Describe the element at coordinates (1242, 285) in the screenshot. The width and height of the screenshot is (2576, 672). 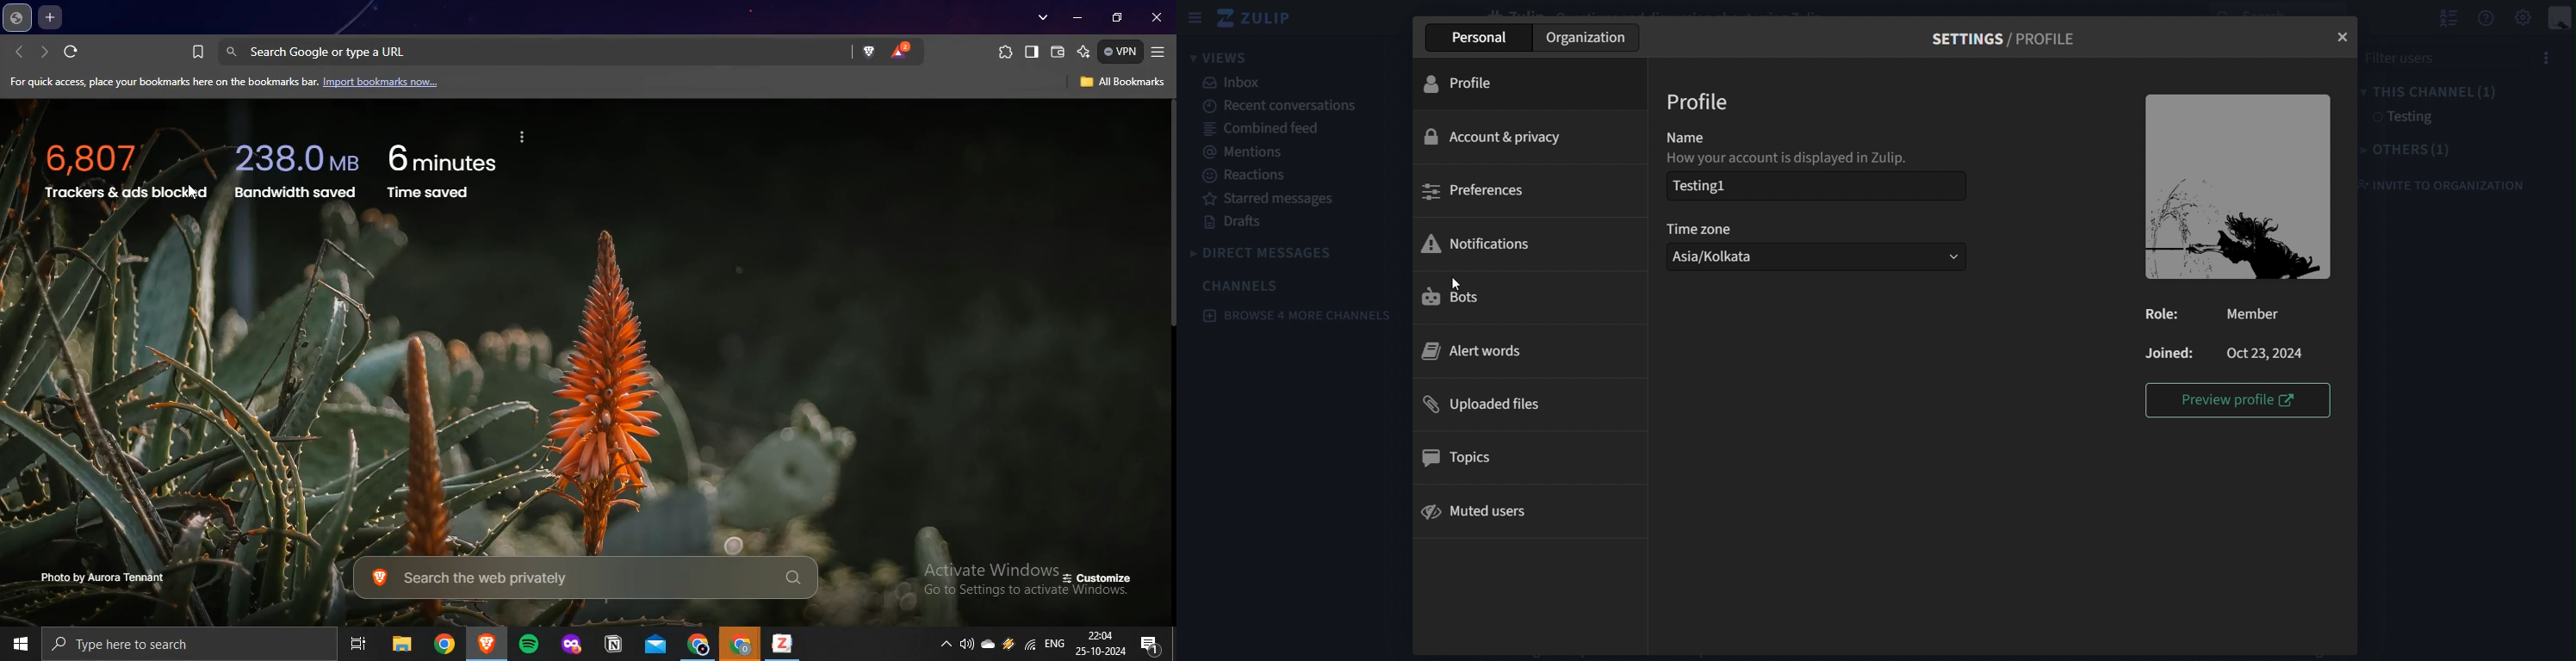
I see `channels` at that location.